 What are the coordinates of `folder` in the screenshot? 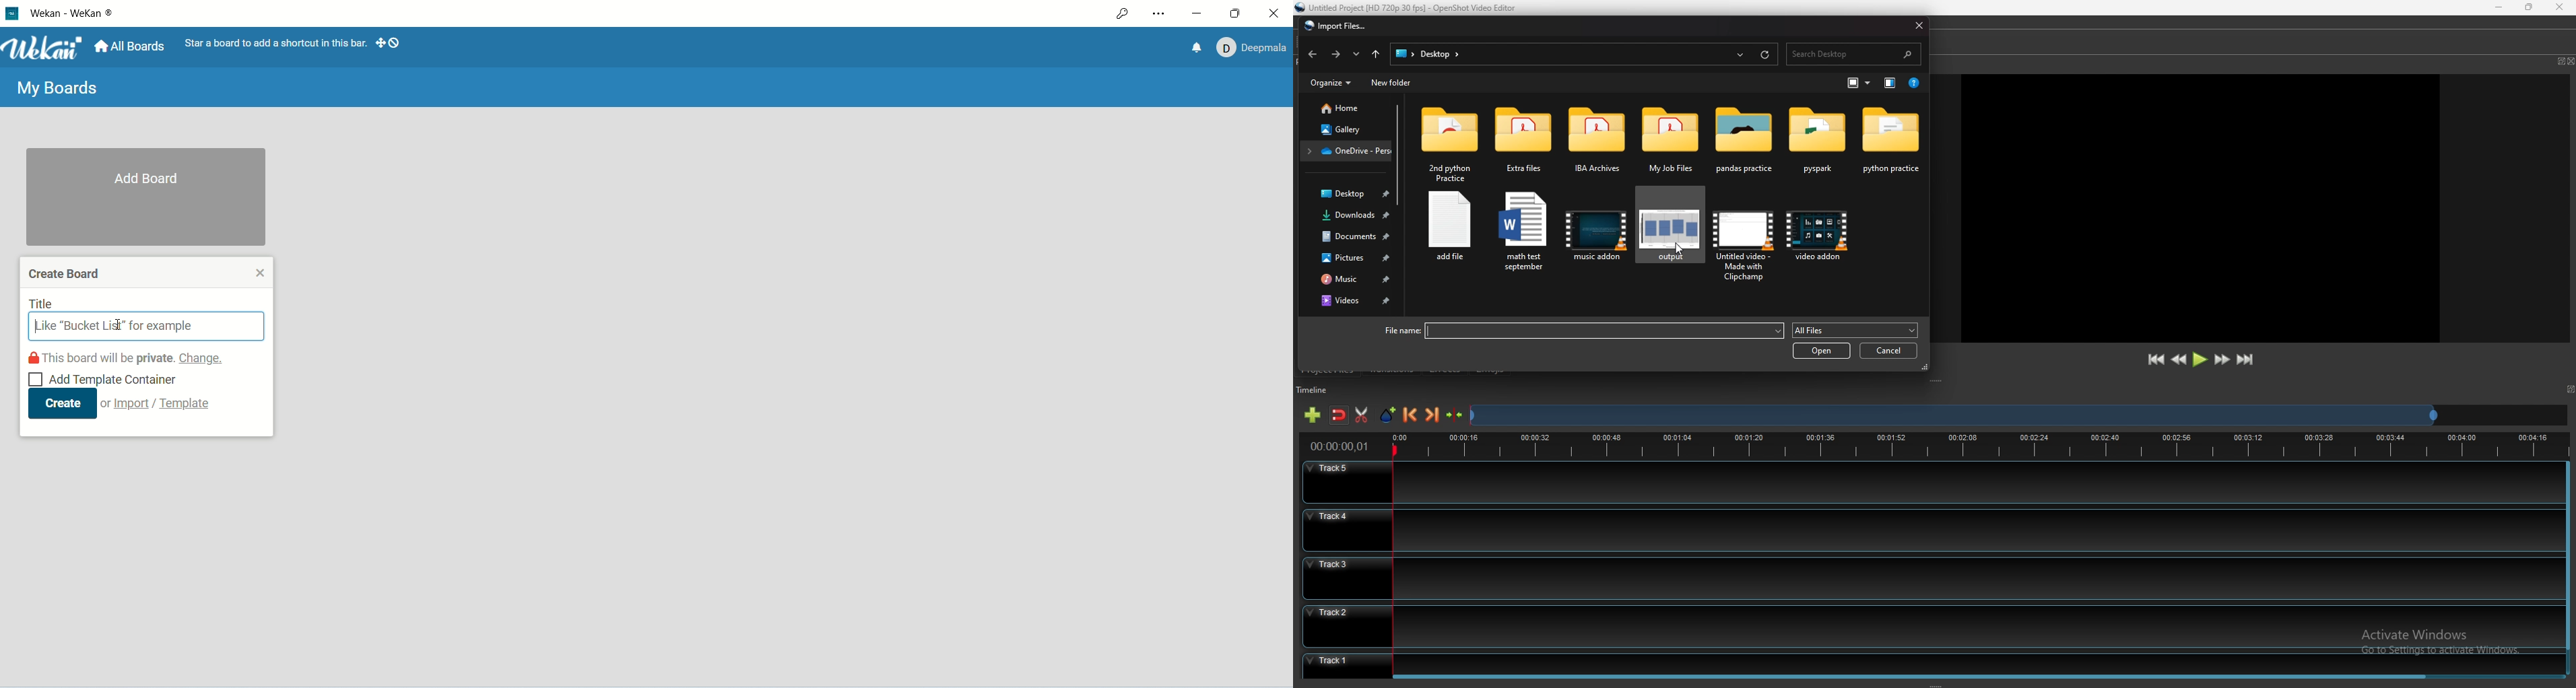 It's located at (1523, 145).